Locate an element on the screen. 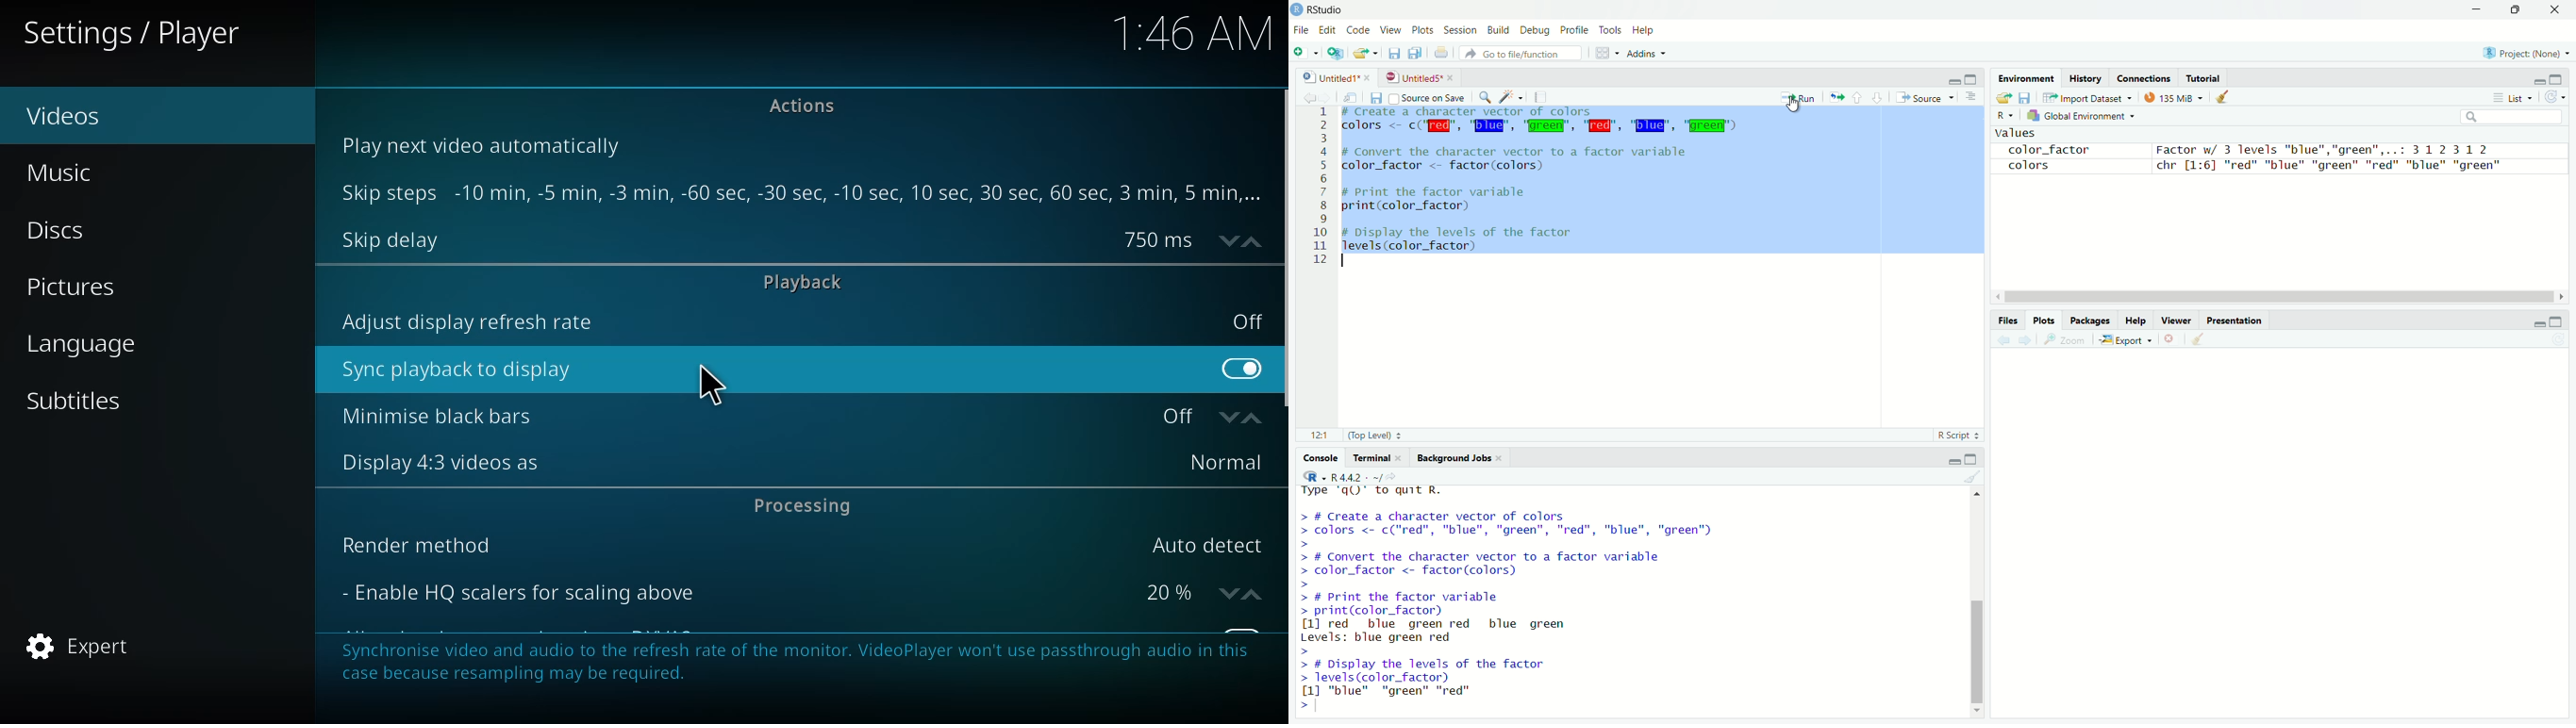 This screenshot has height=728, width=2576. source is located at coordinates (1924, 98).